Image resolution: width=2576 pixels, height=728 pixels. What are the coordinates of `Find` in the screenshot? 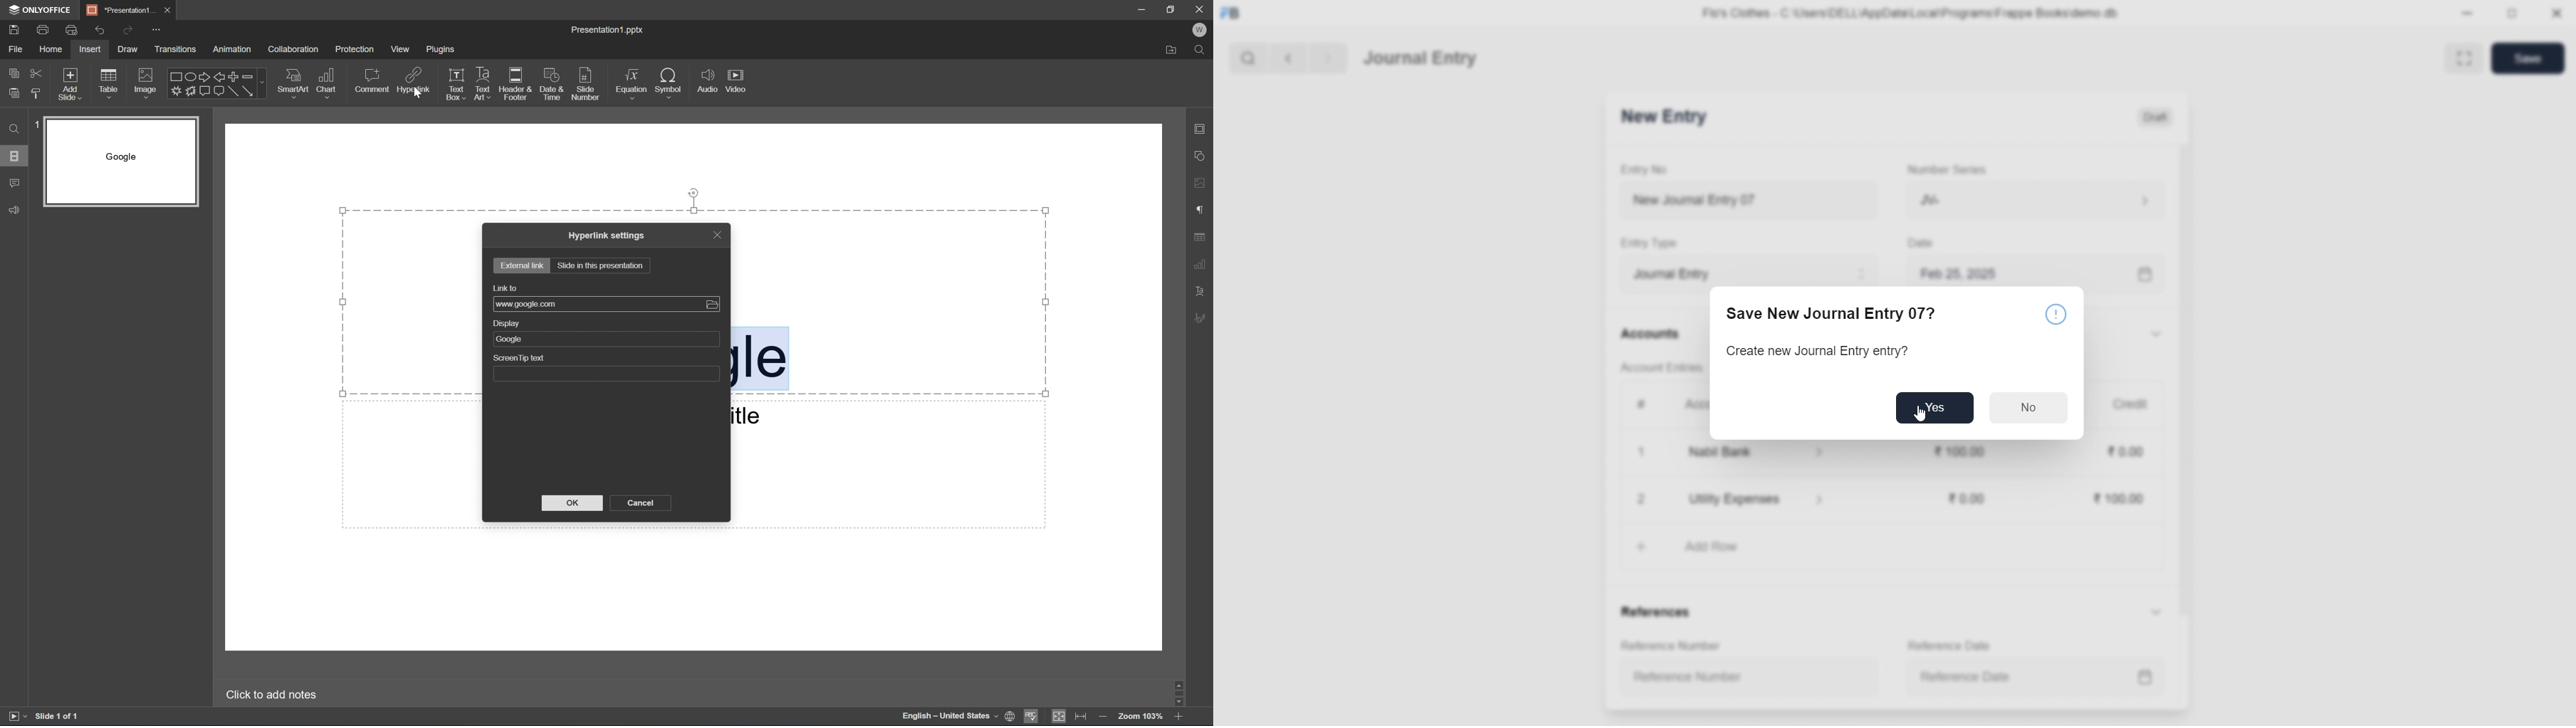 It's located at (13, 129).